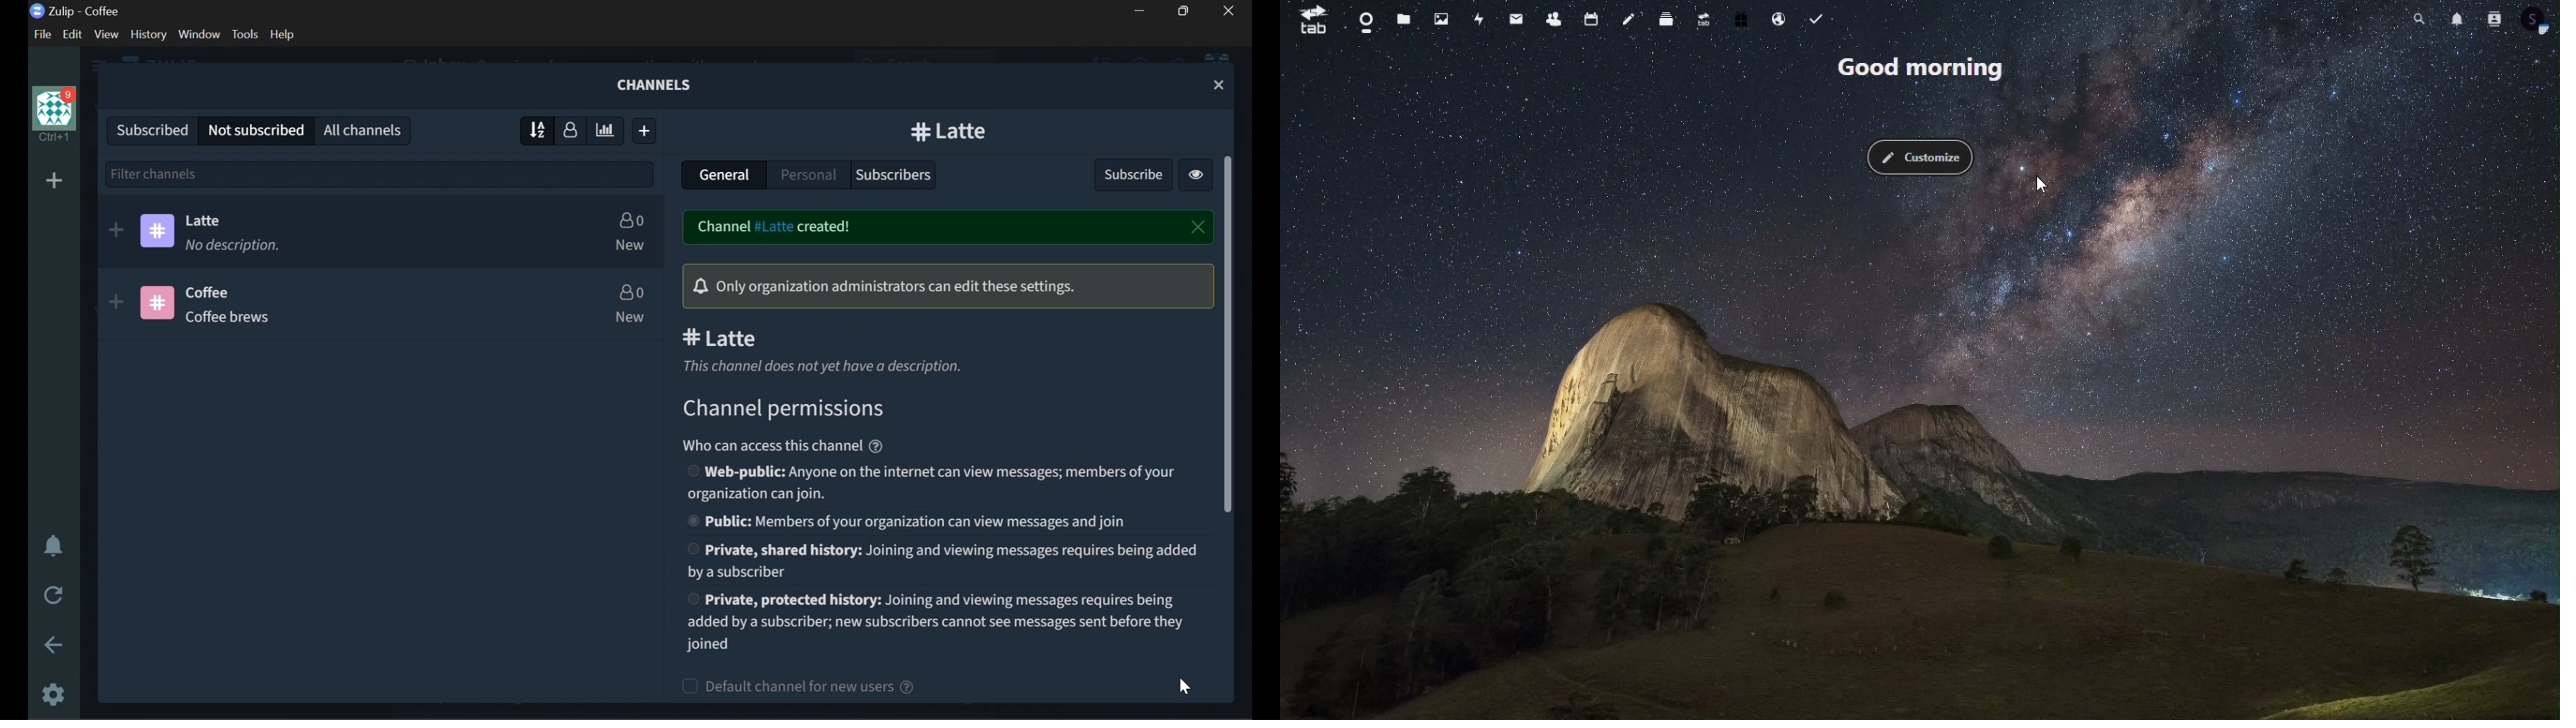 The width and height of the screenshot is (2576, 728). What do you see at coordinates (647, 131) in the screenshot?
I see `CREATE NEW CHANNEL` at bounding box center [647, 131].